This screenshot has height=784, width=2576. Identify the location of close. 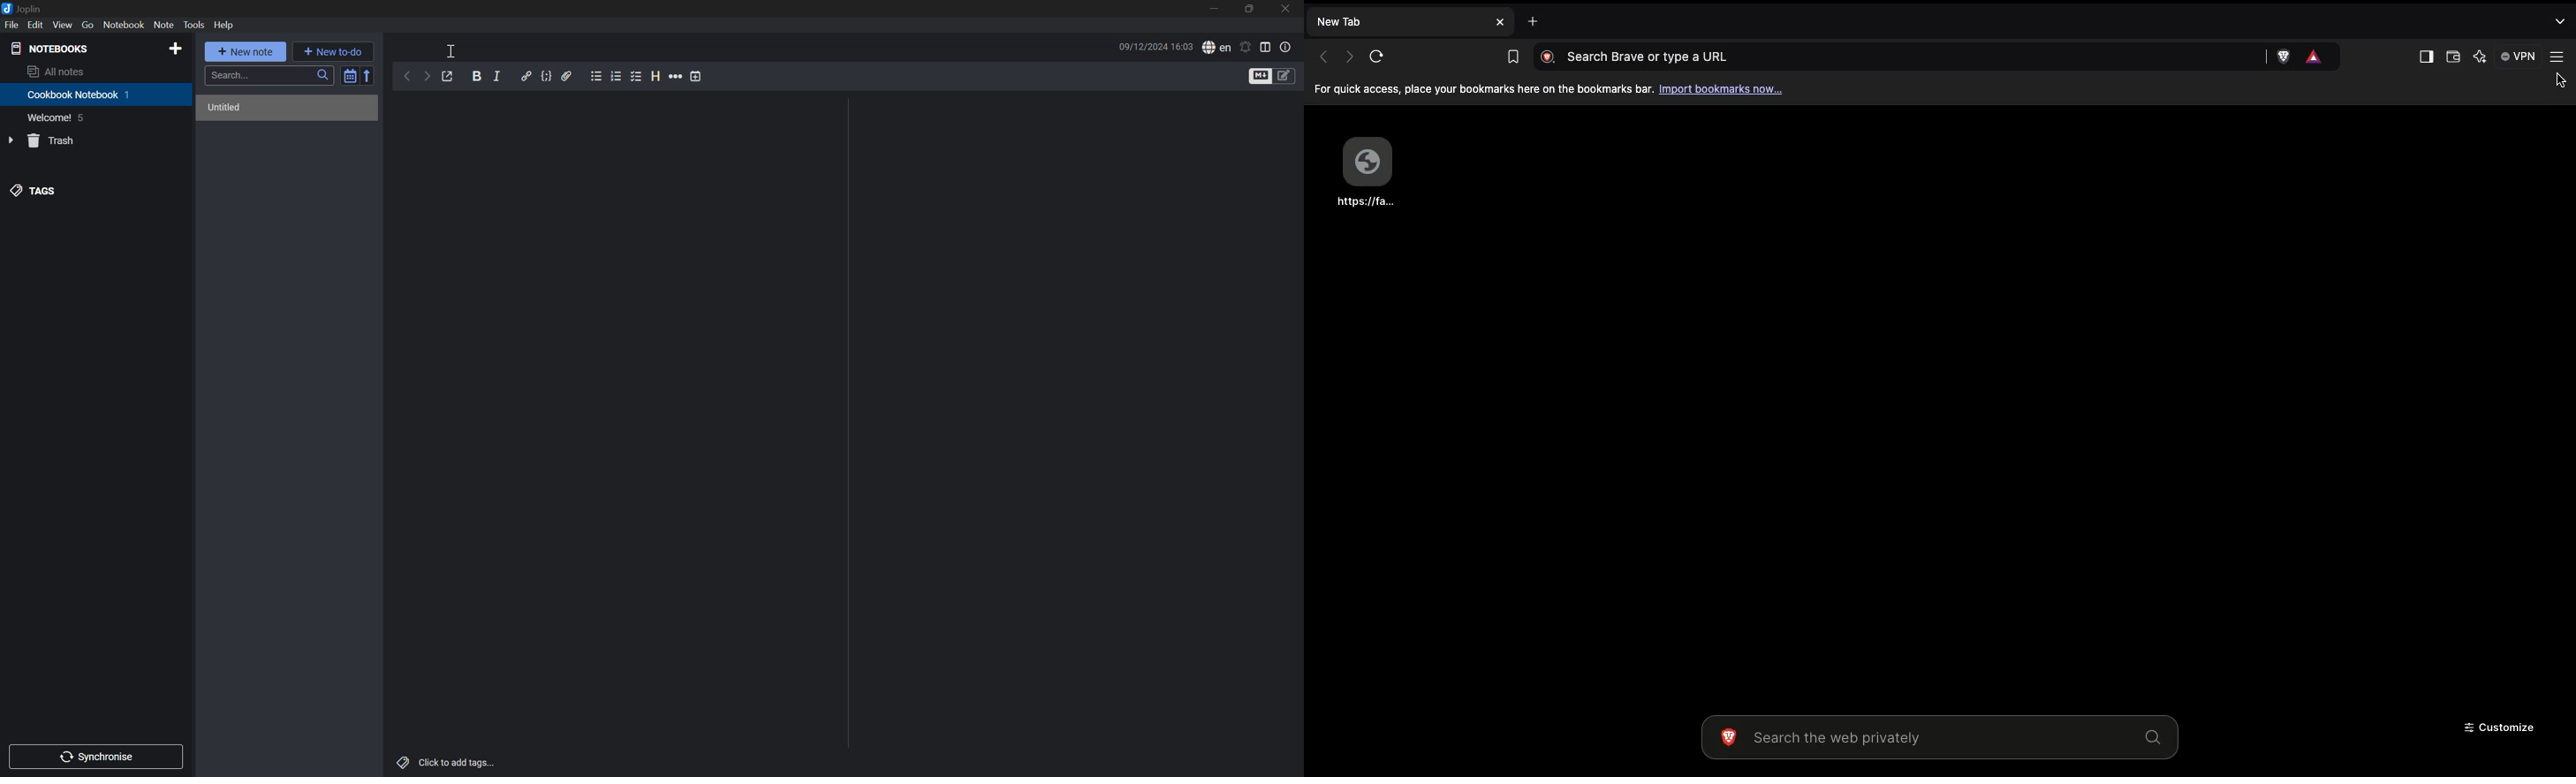
(1285, 7).